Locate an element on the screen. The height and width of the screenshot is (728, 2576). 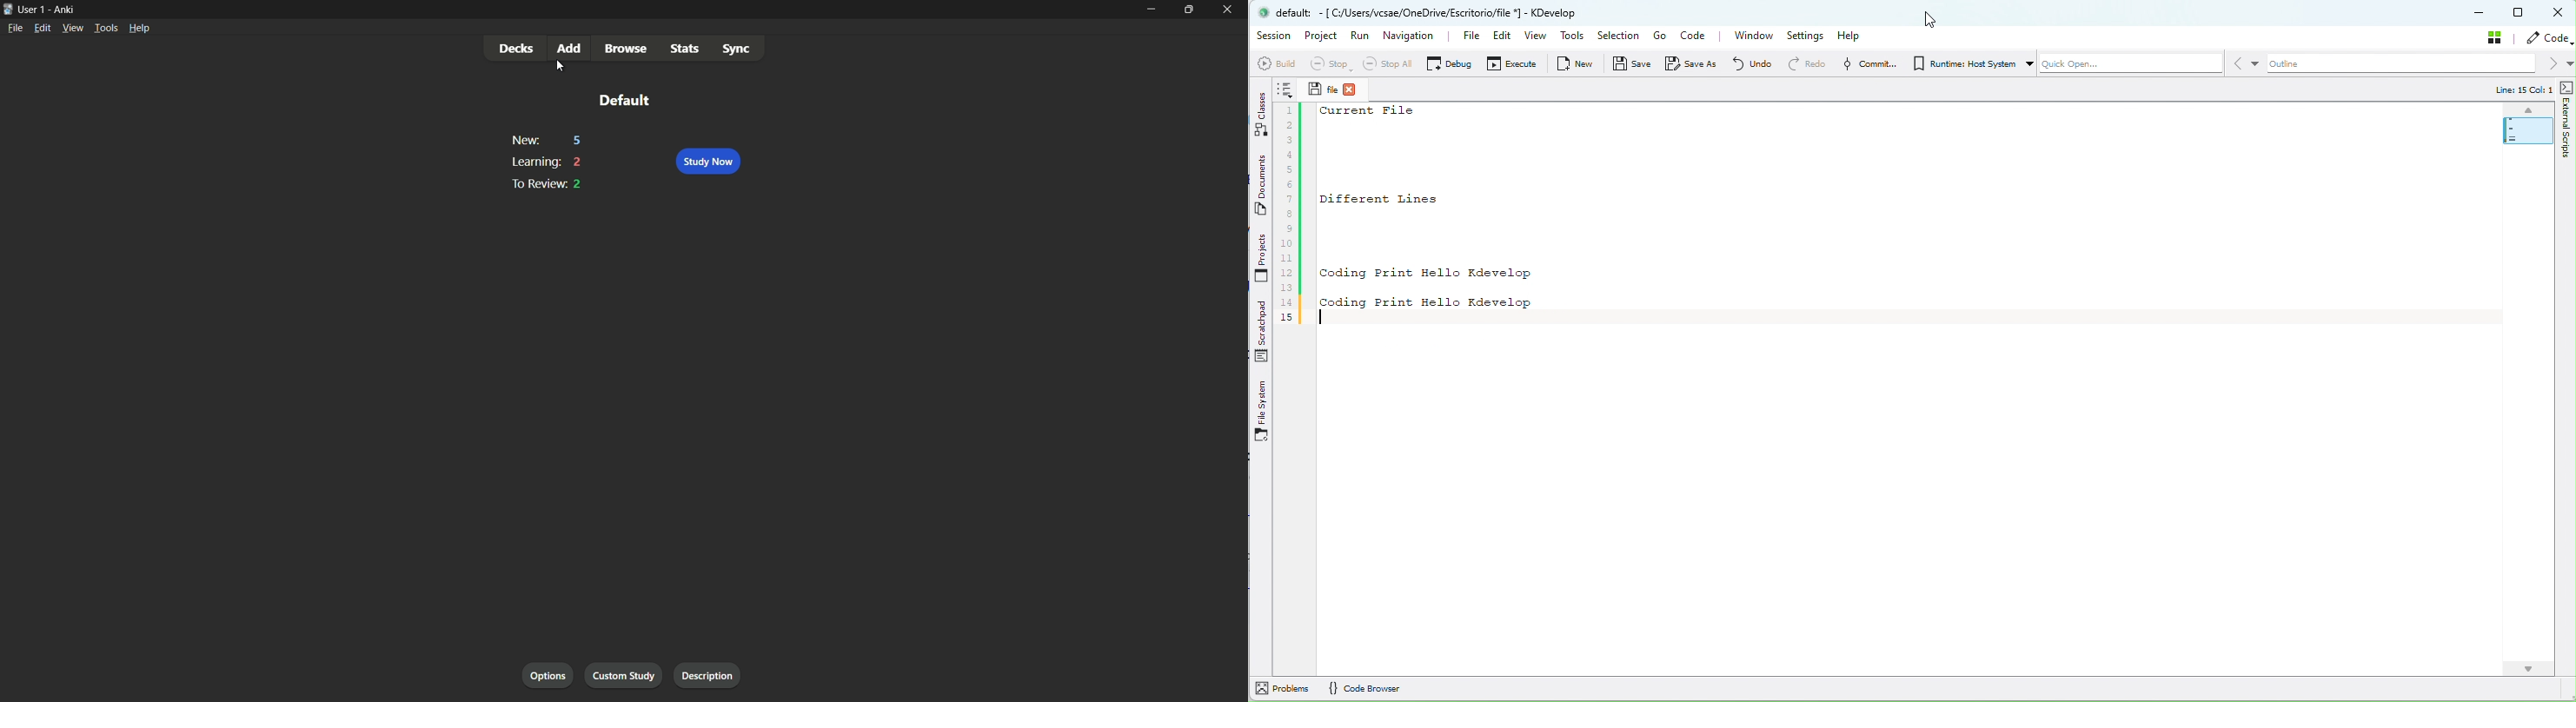
add is located at coordinates (570, 48).